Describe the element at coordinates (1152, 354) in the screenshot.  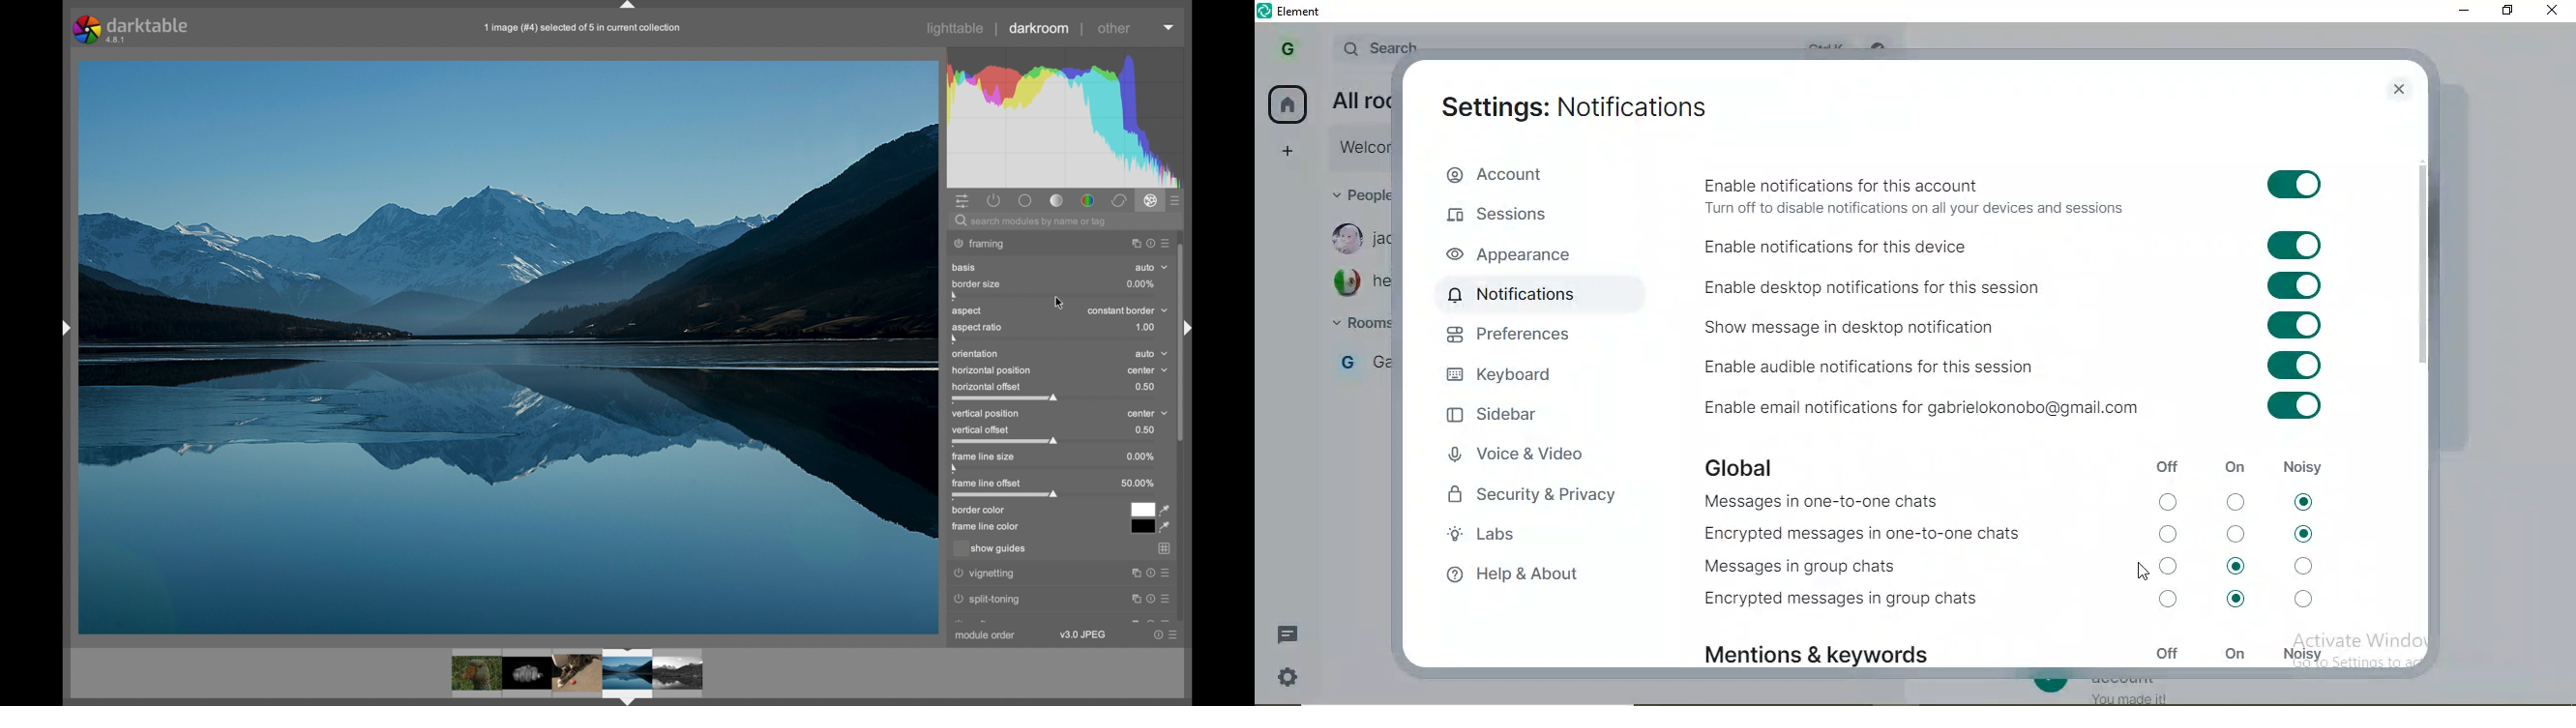
I see `auto dropdown` at that location.